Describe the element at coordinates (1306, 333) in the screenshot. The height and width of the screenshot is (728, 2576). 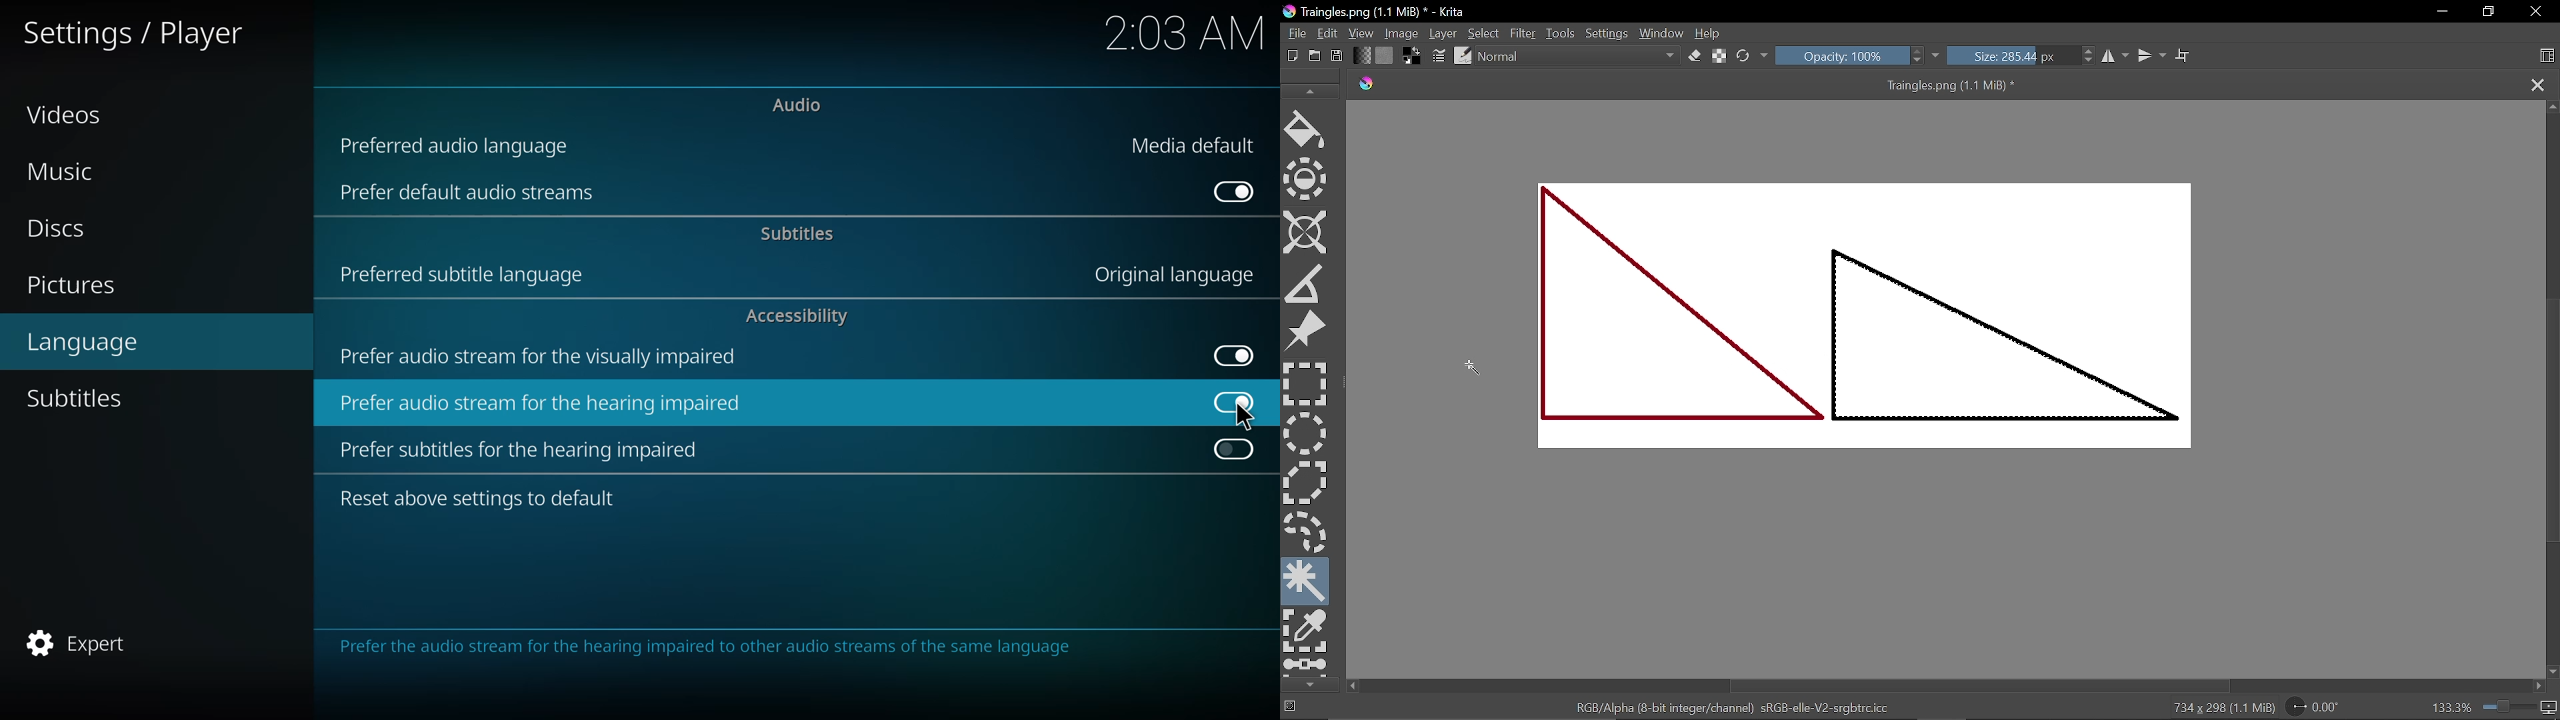
I see `Refference tool` at that location.